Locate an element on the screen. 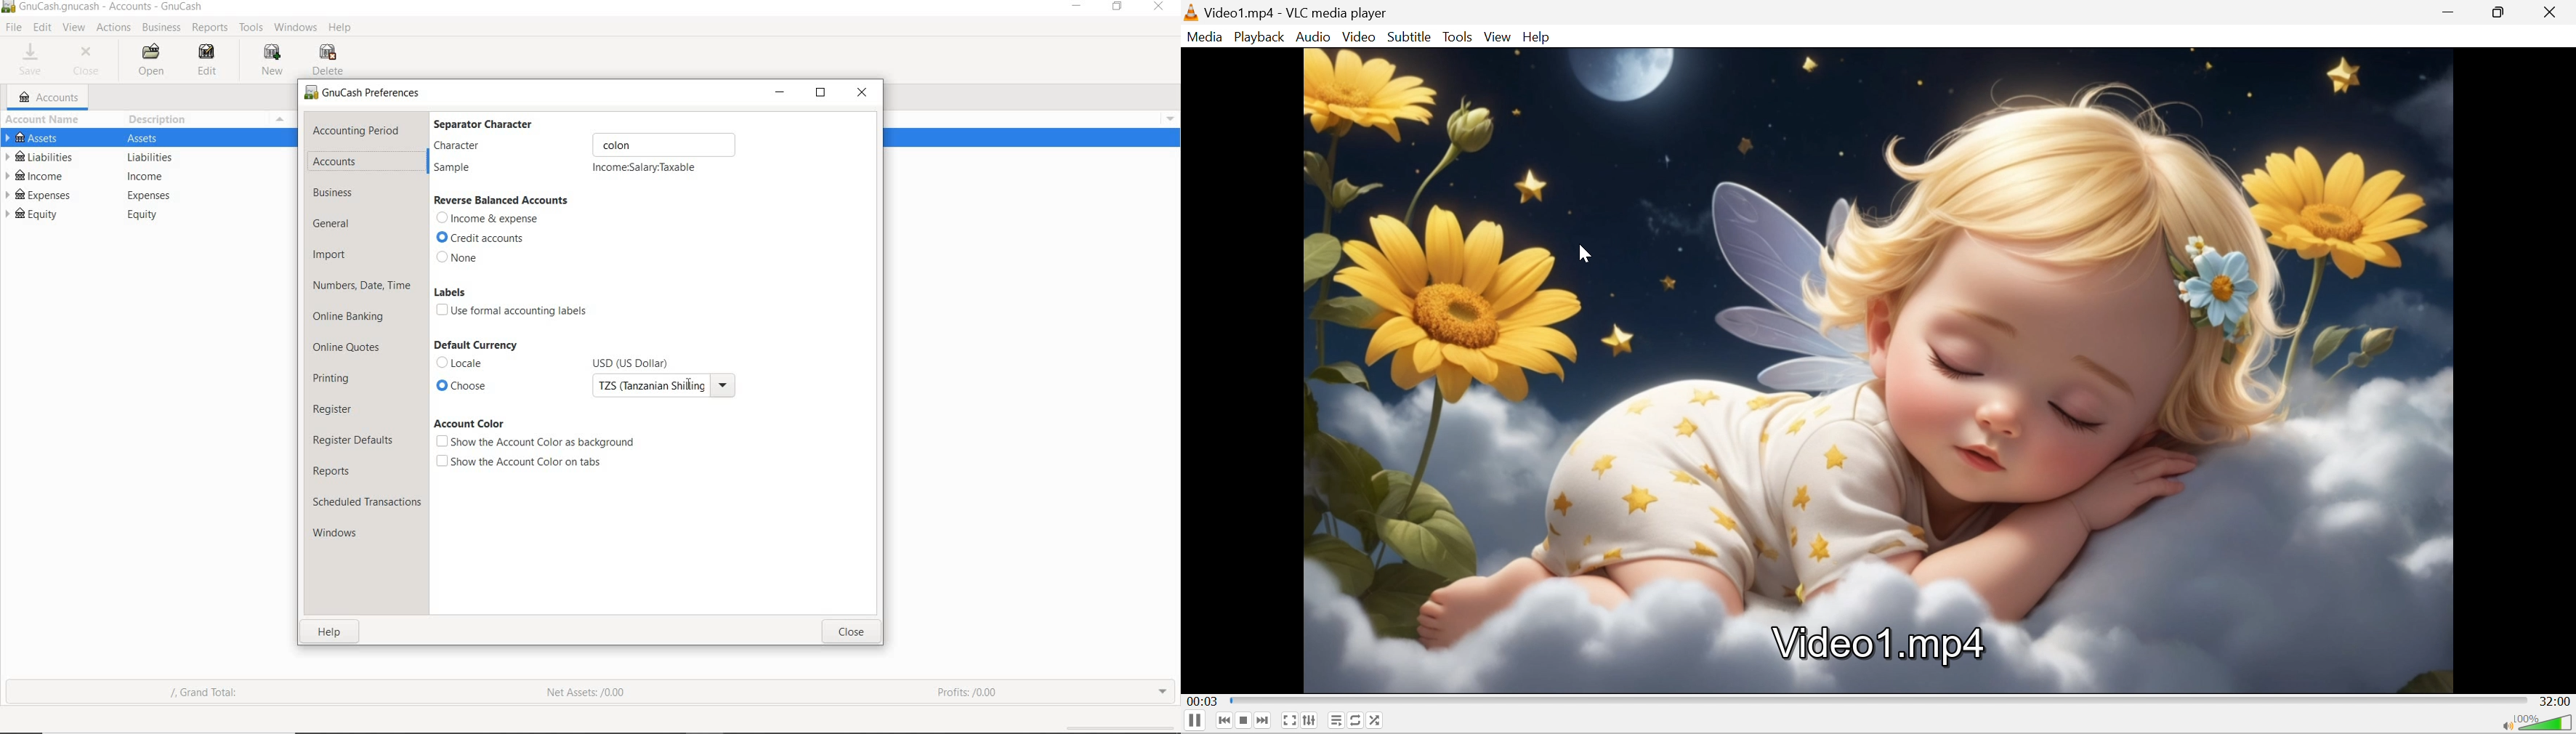  restore down is located at coordinates (821, 94).